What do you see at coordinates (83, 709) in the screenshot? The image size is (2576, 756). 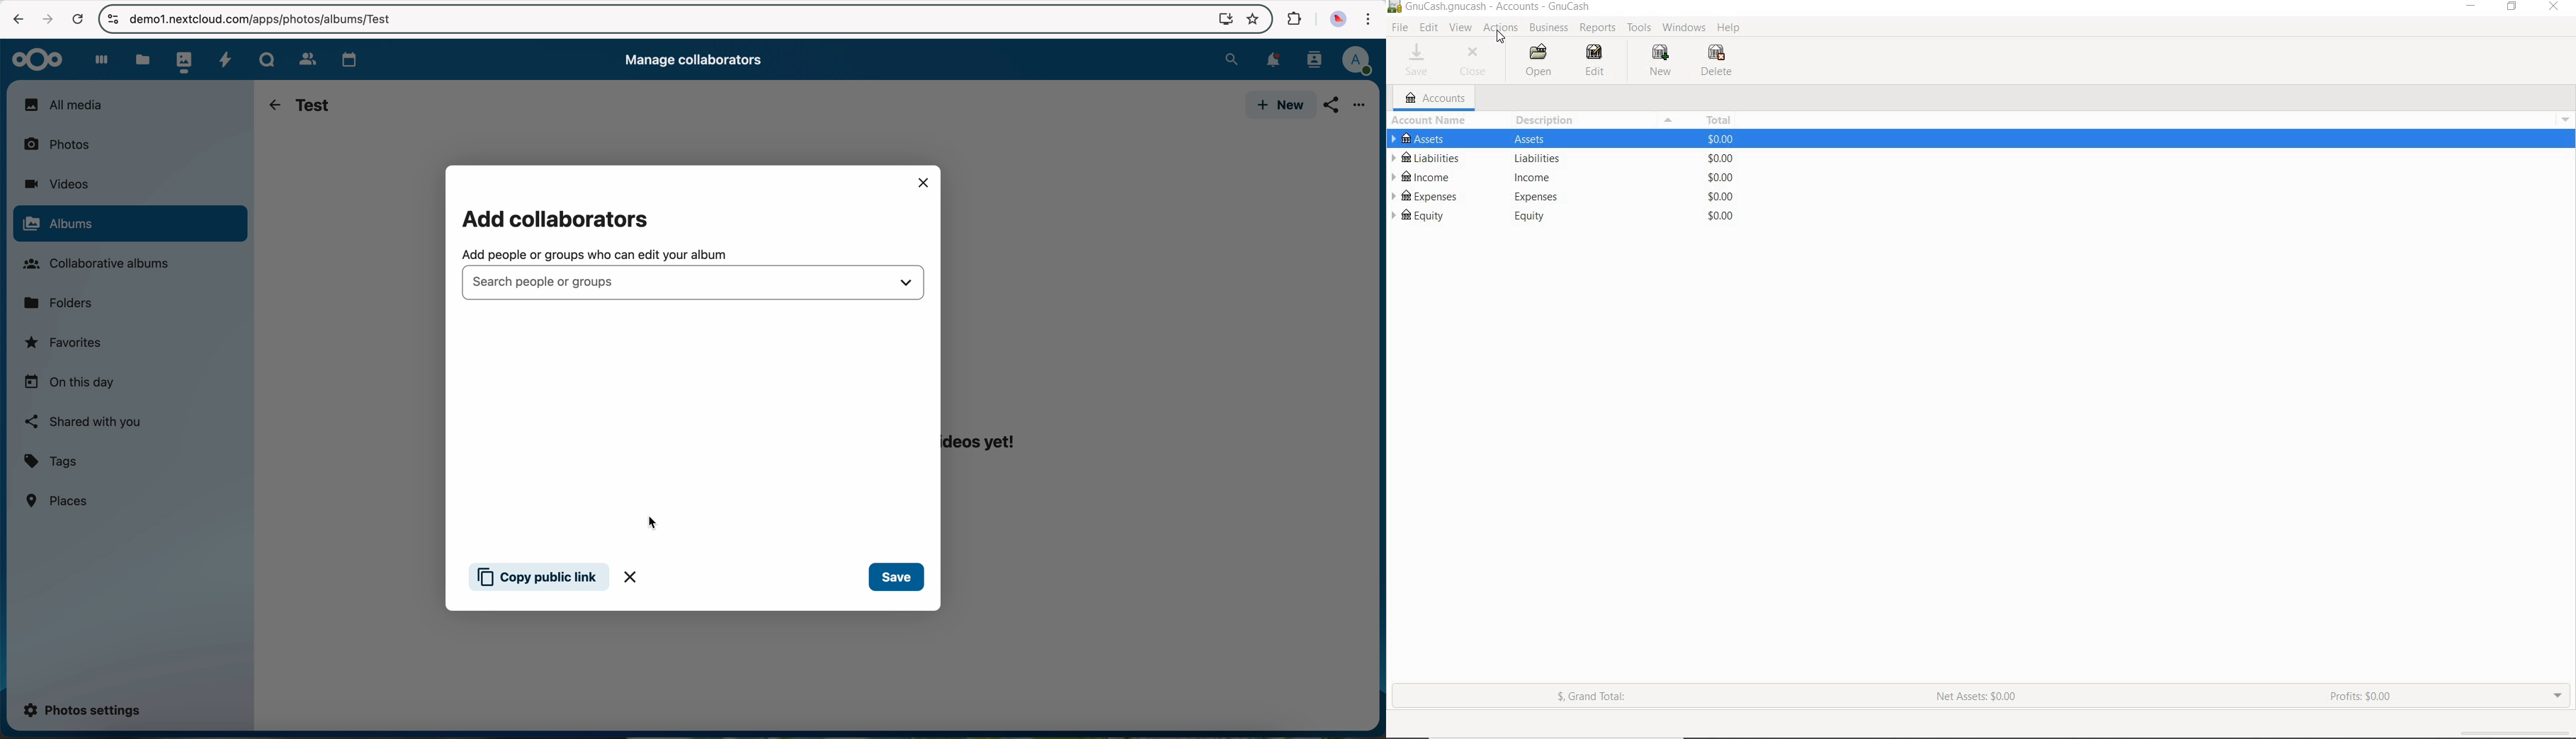 I see `photos settings` at bounding box center [83, 709].